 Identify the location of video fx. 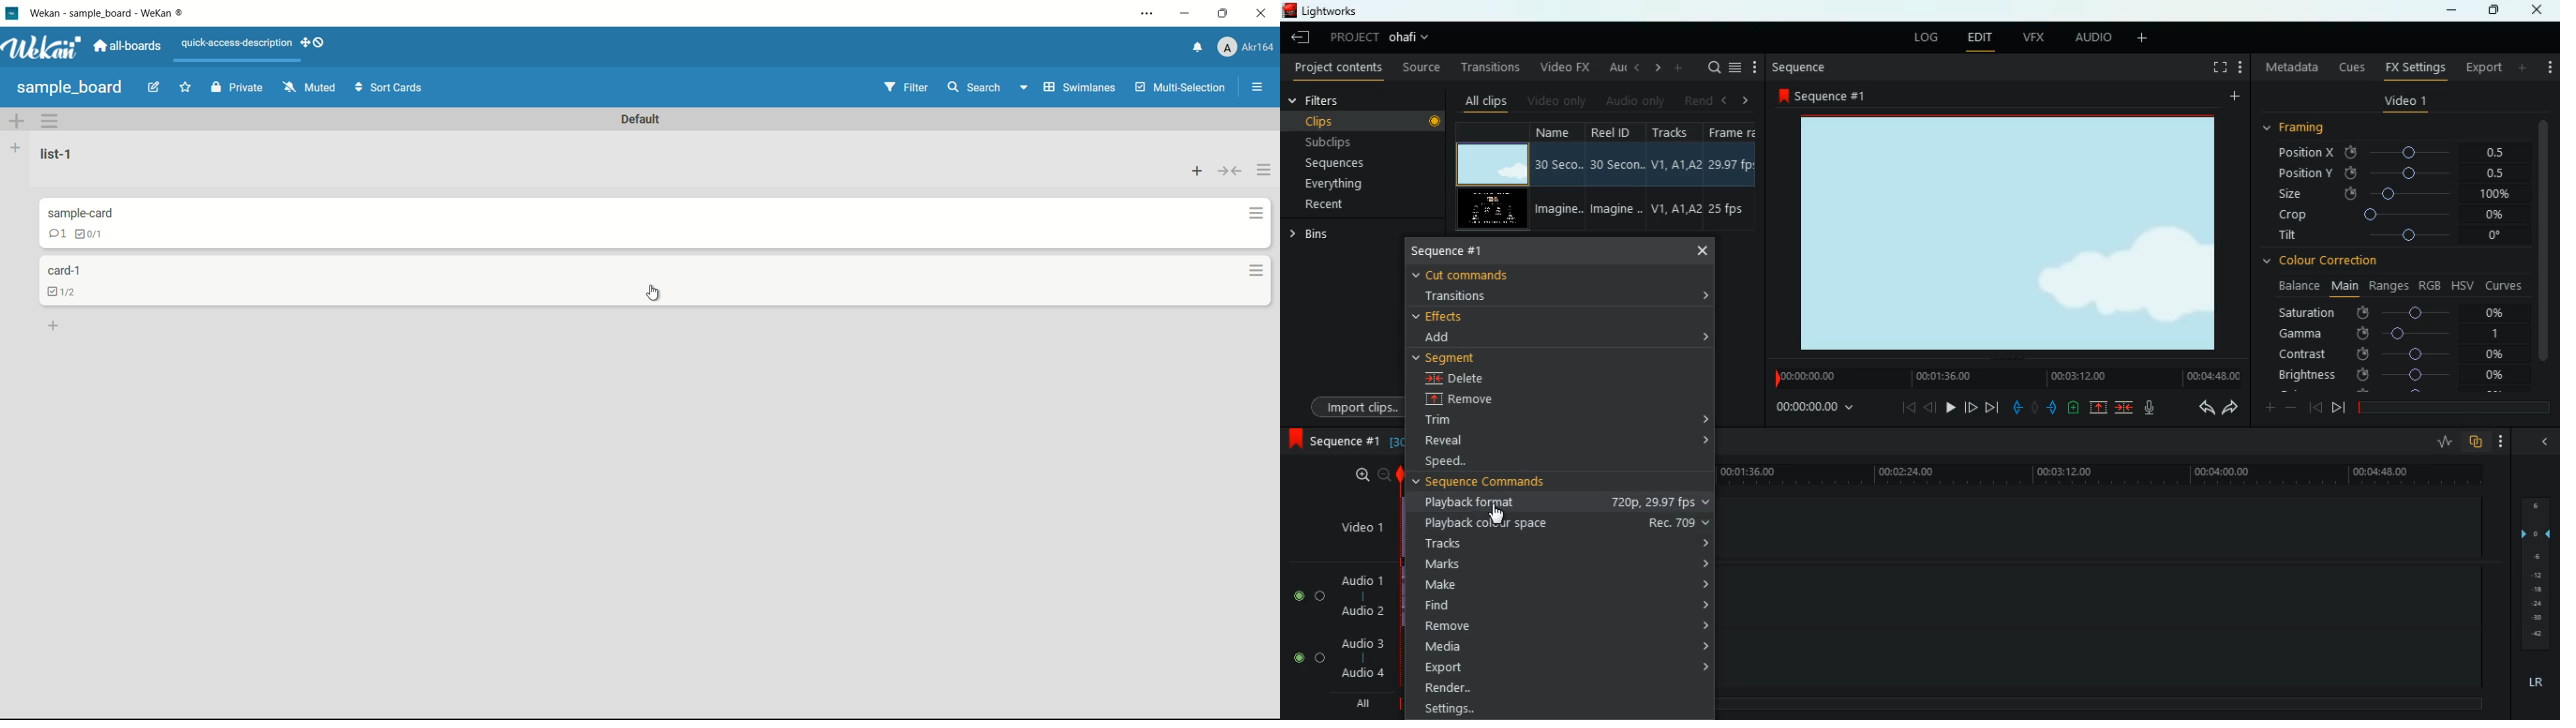
(1566, 68).